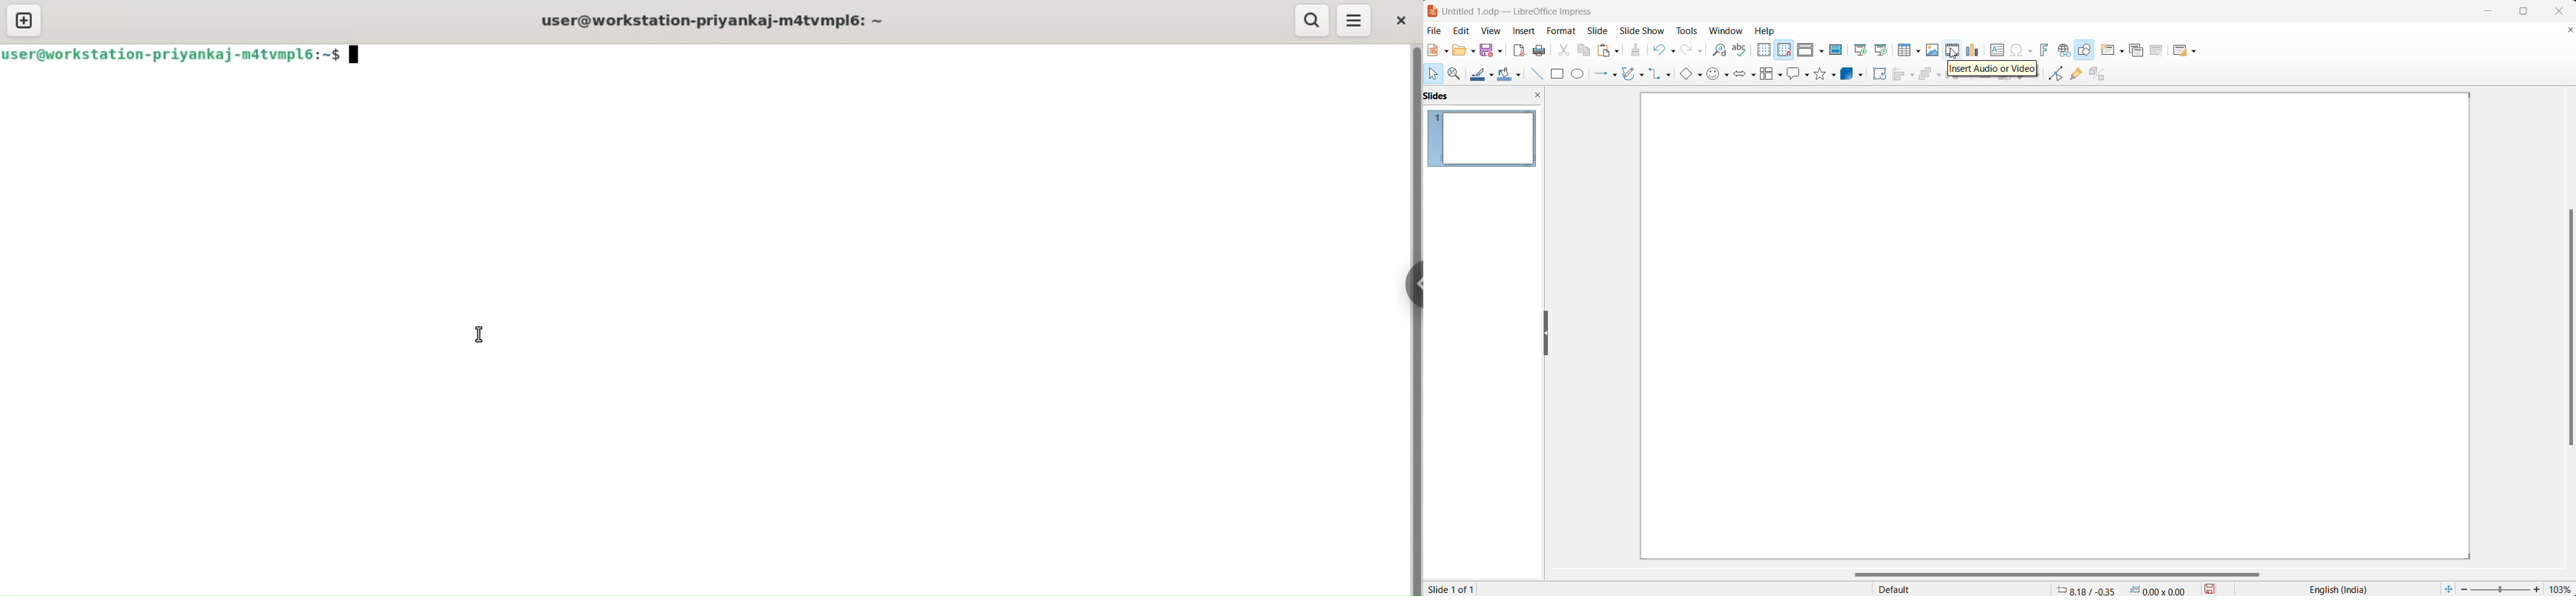  I want to click on tools, so click(1685, 30).